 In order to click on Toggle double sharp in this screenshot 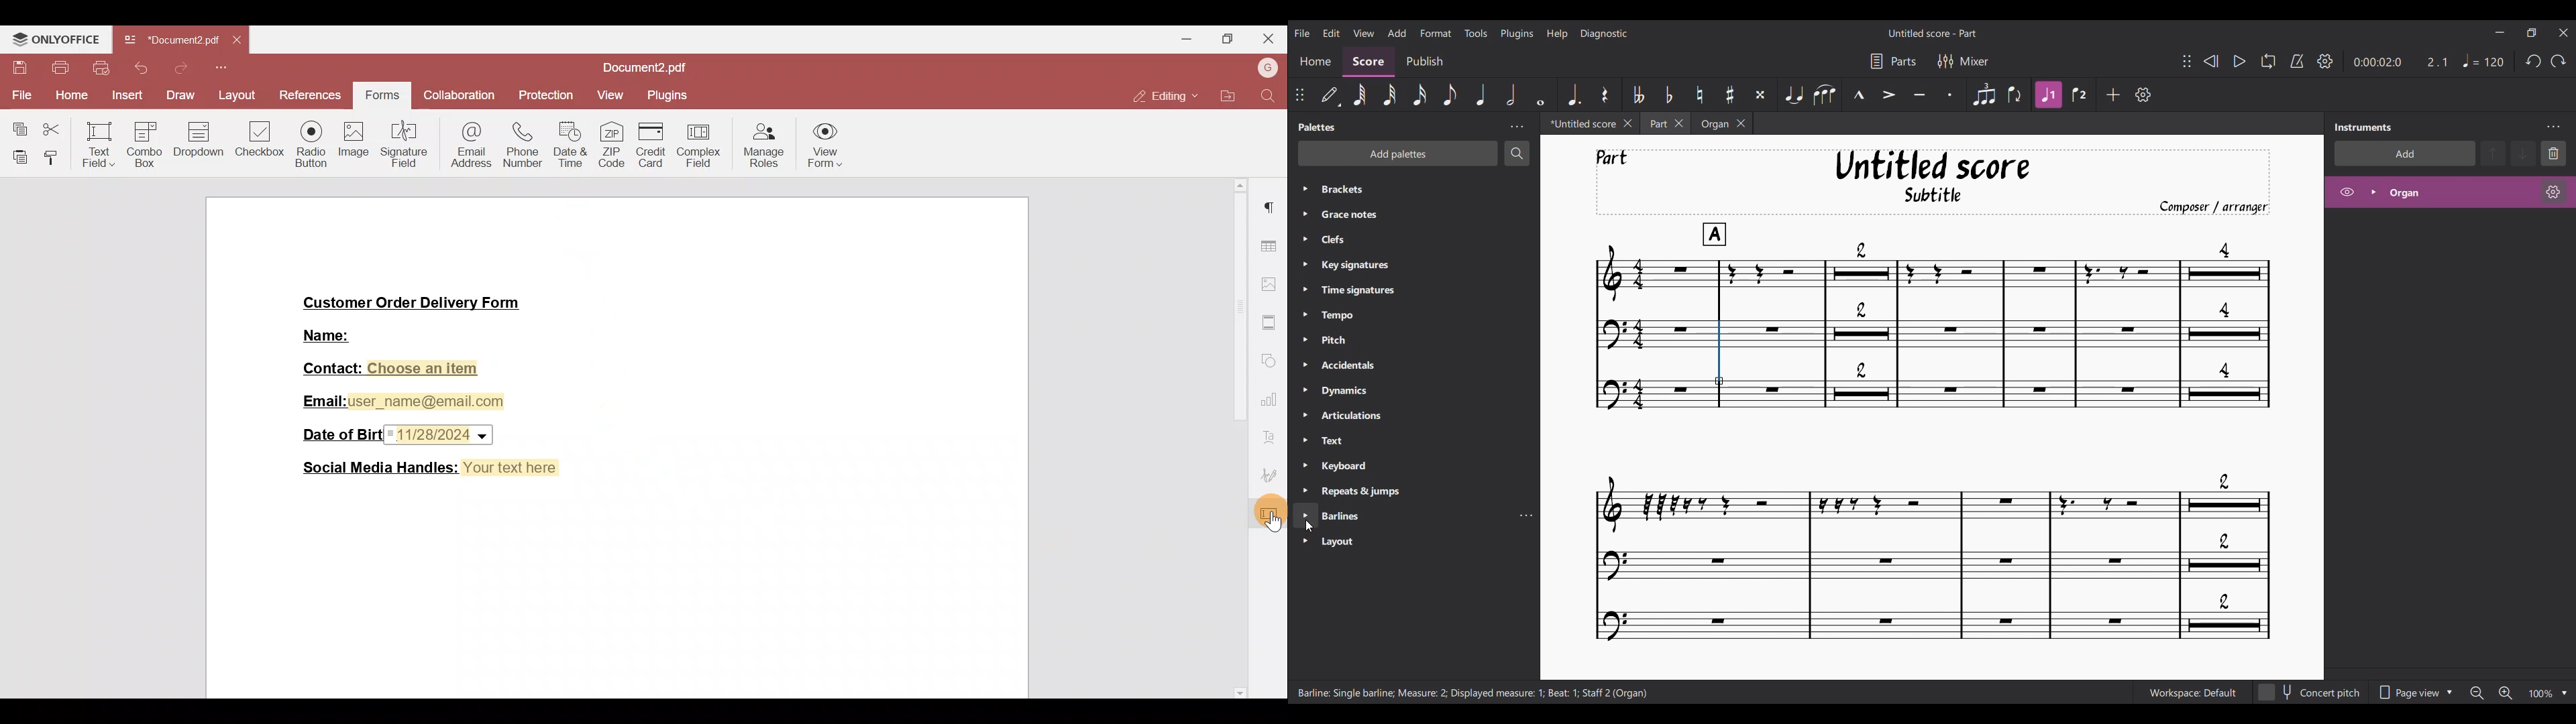, I will do `click(1760, 95)`.